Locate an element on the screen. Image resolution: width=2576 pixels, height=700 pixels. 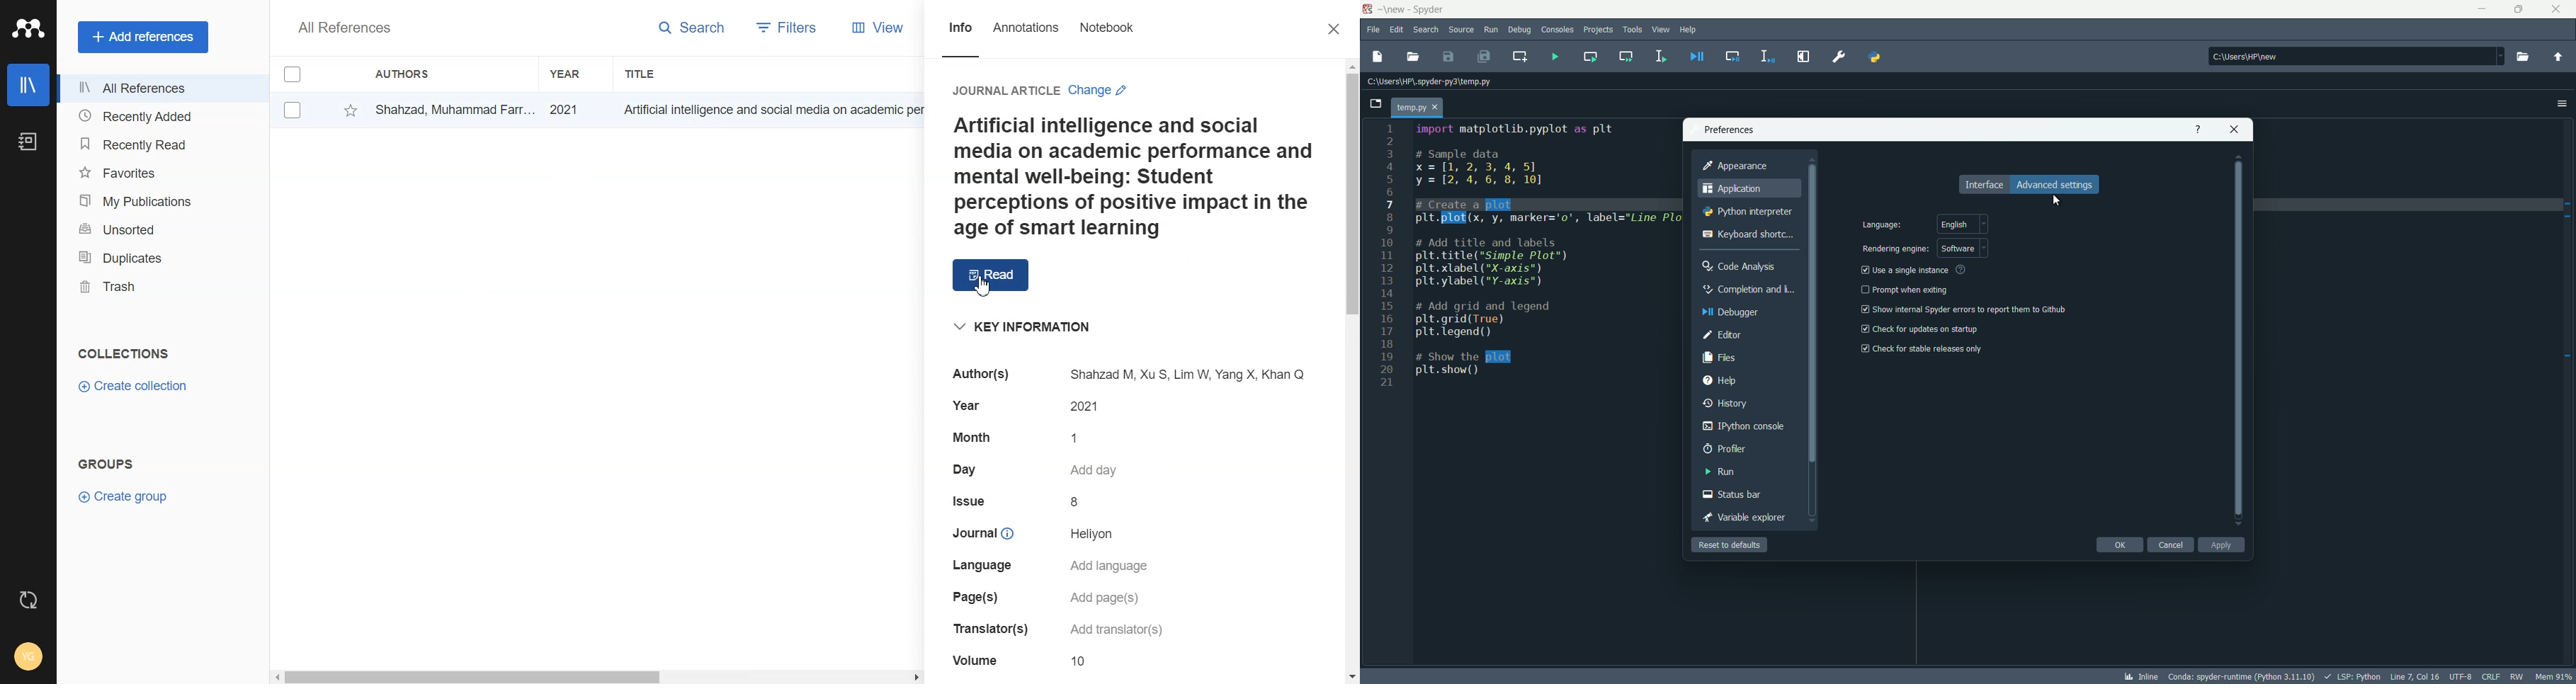
run is located at coordinates (1490, 30).